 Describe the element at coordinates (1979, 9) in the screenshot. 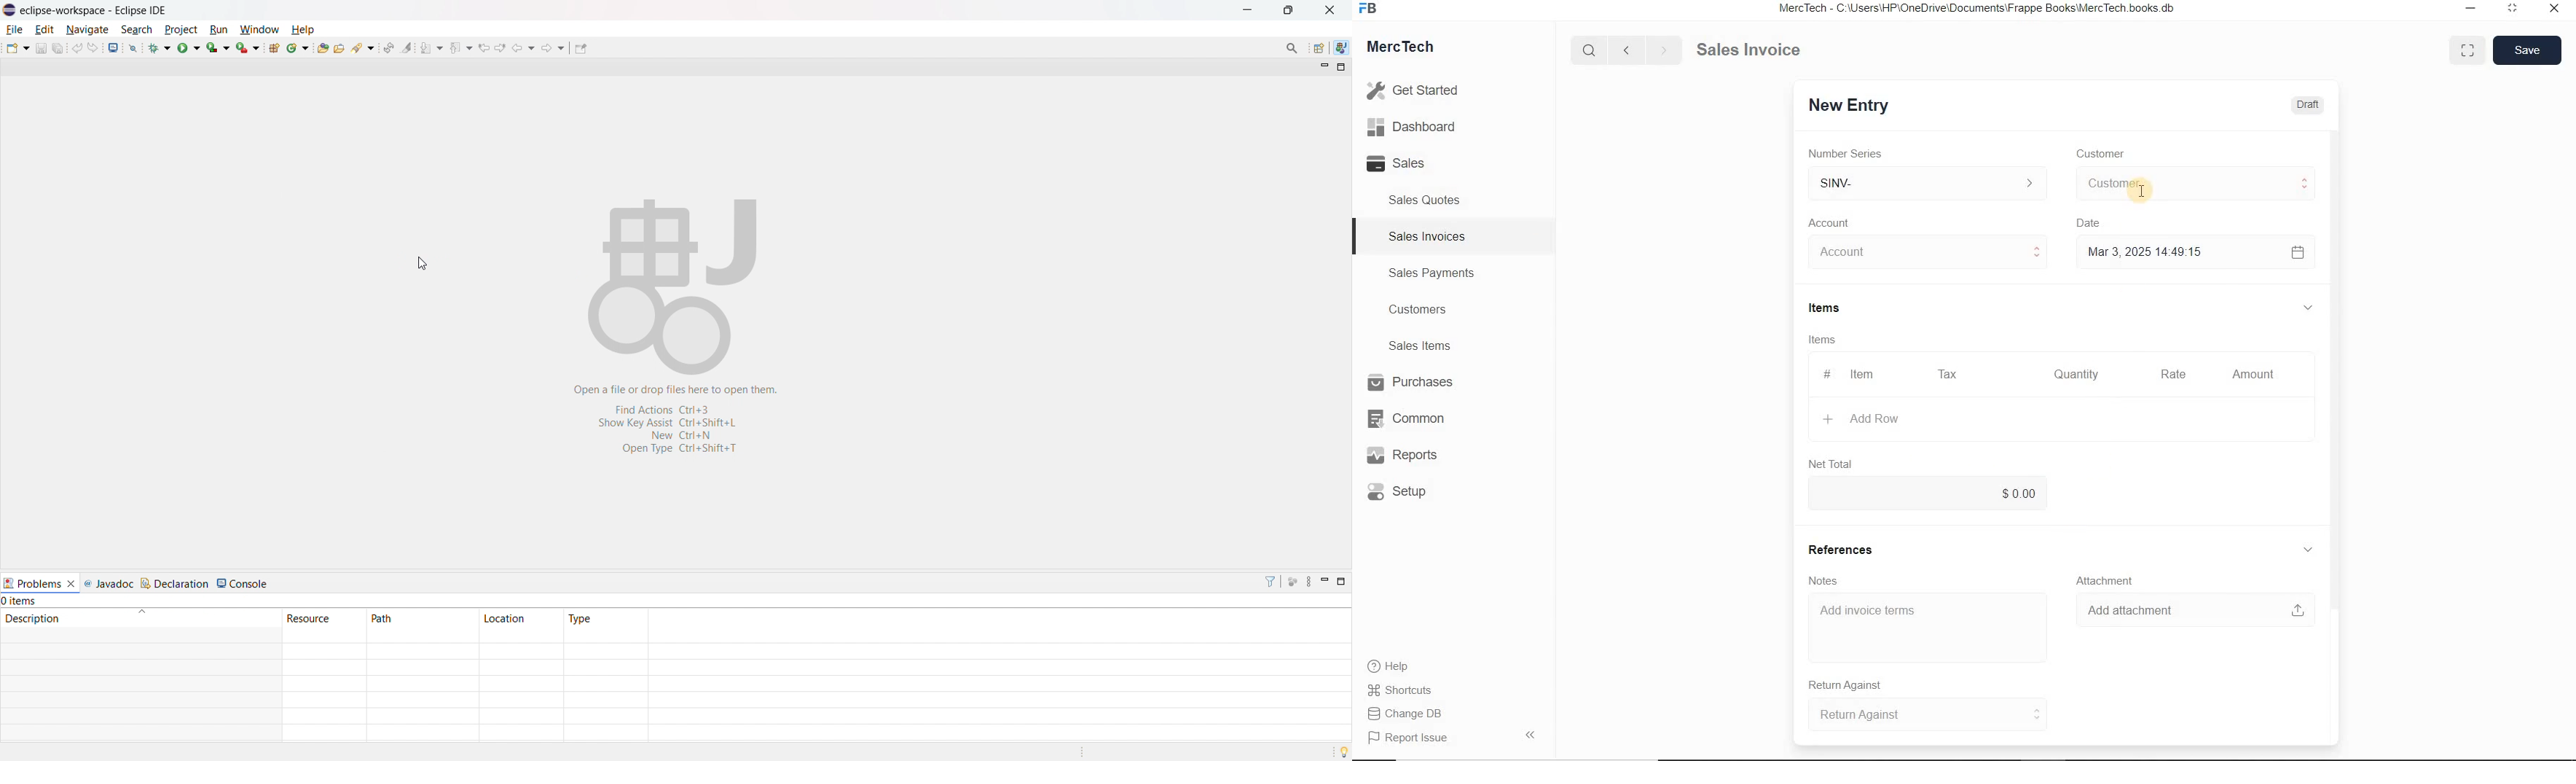

I see `MercTech - C:\Users\HP\OneDrive\Documents\Frappe Books\MercTech books db` at that location.